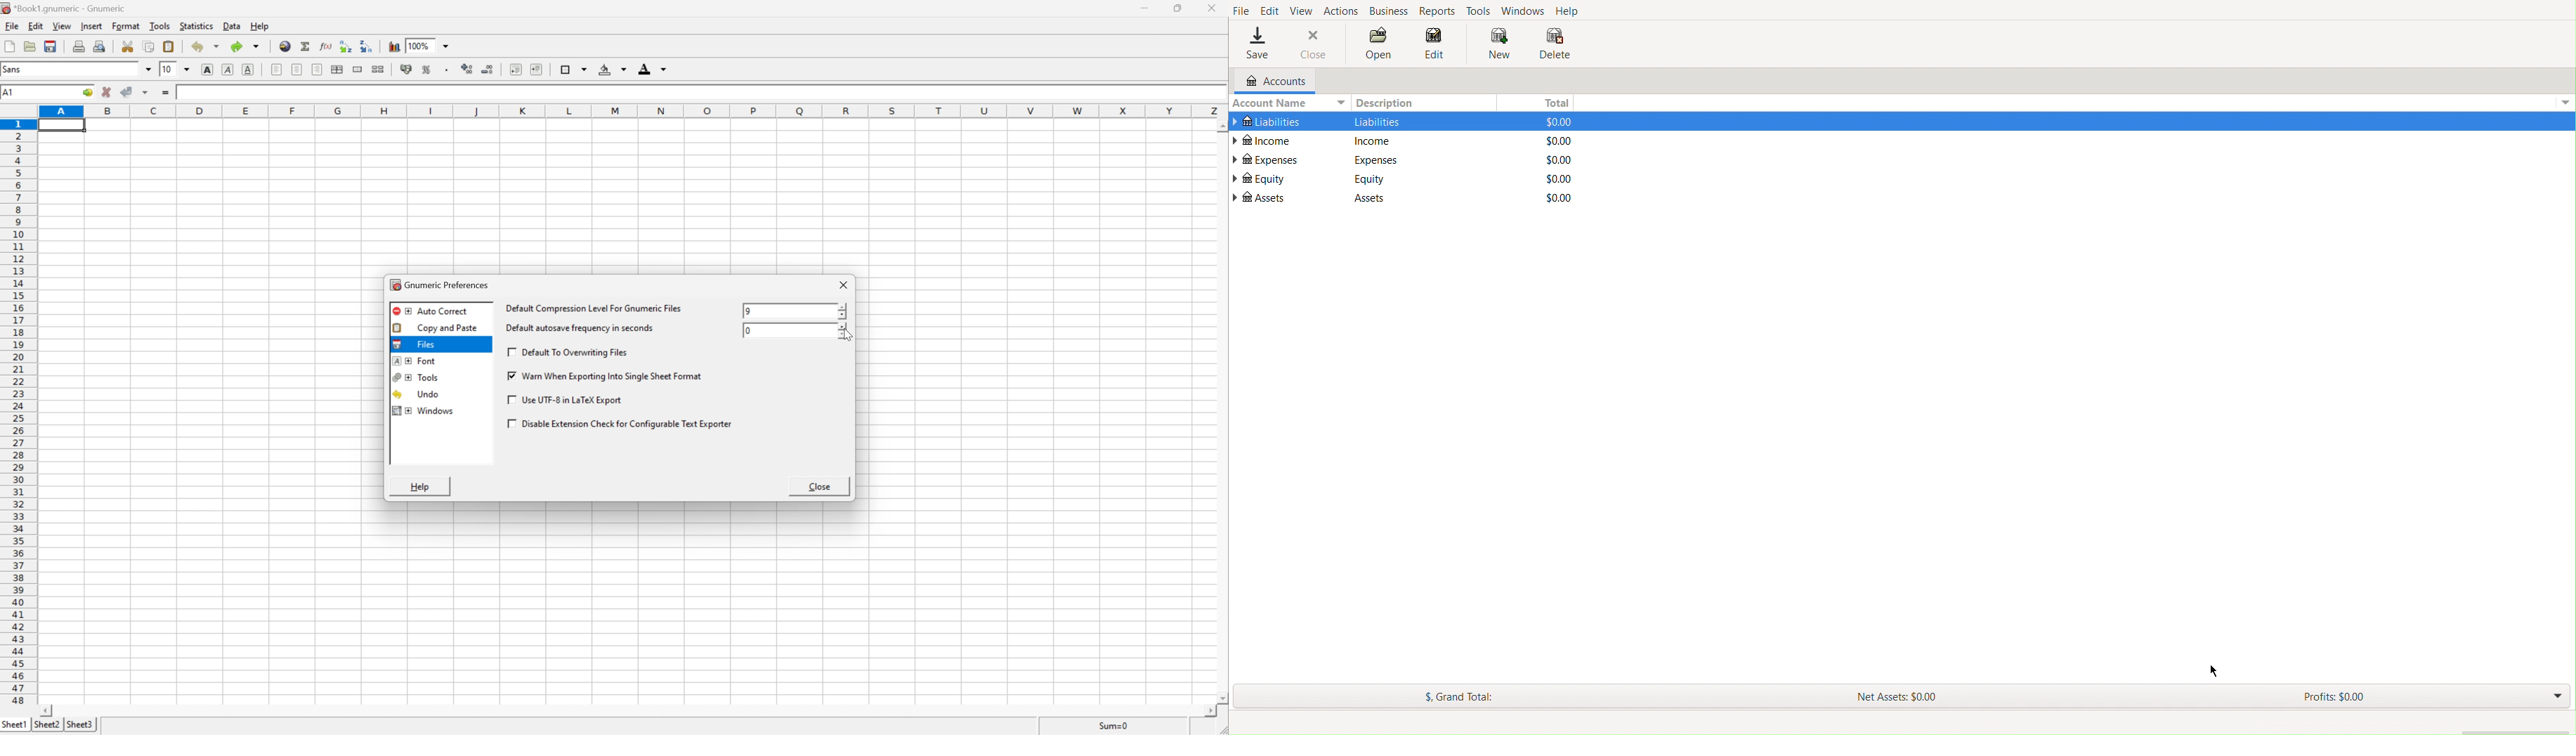  Describe the element at coordinates (537, 69) in the screenshot. I see `increase indent` at that location.